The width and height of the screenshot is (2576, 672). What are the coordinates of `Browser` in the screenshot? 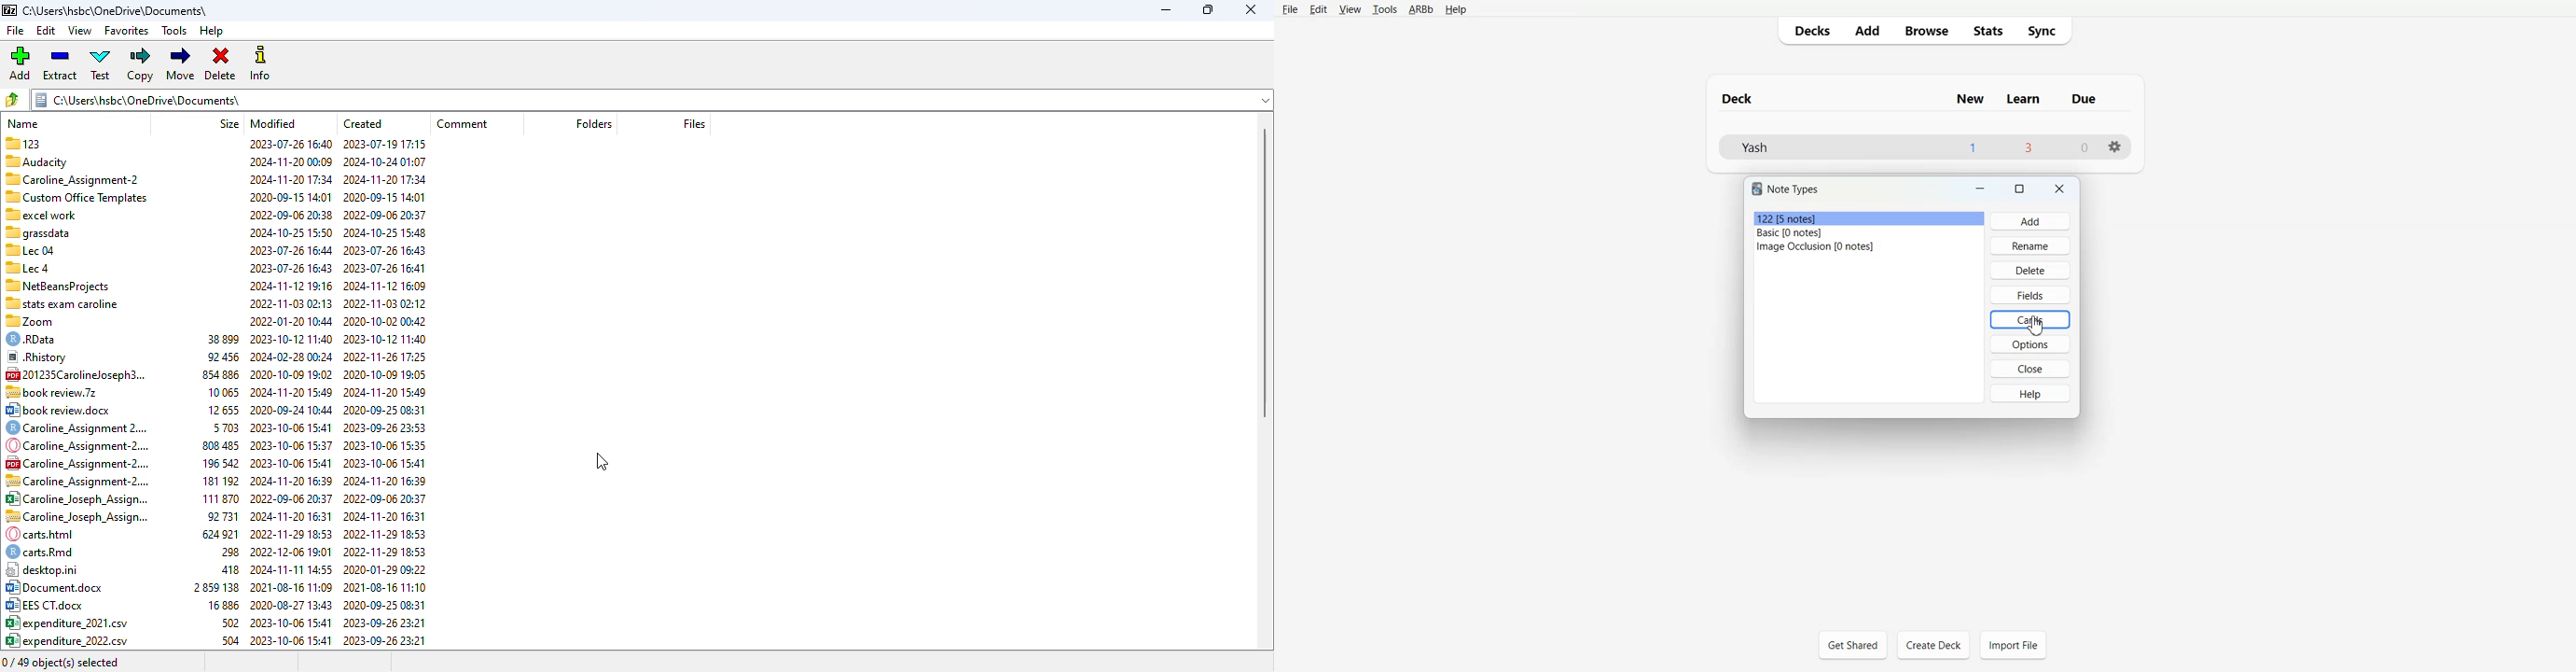 It's located at (1925, 30).